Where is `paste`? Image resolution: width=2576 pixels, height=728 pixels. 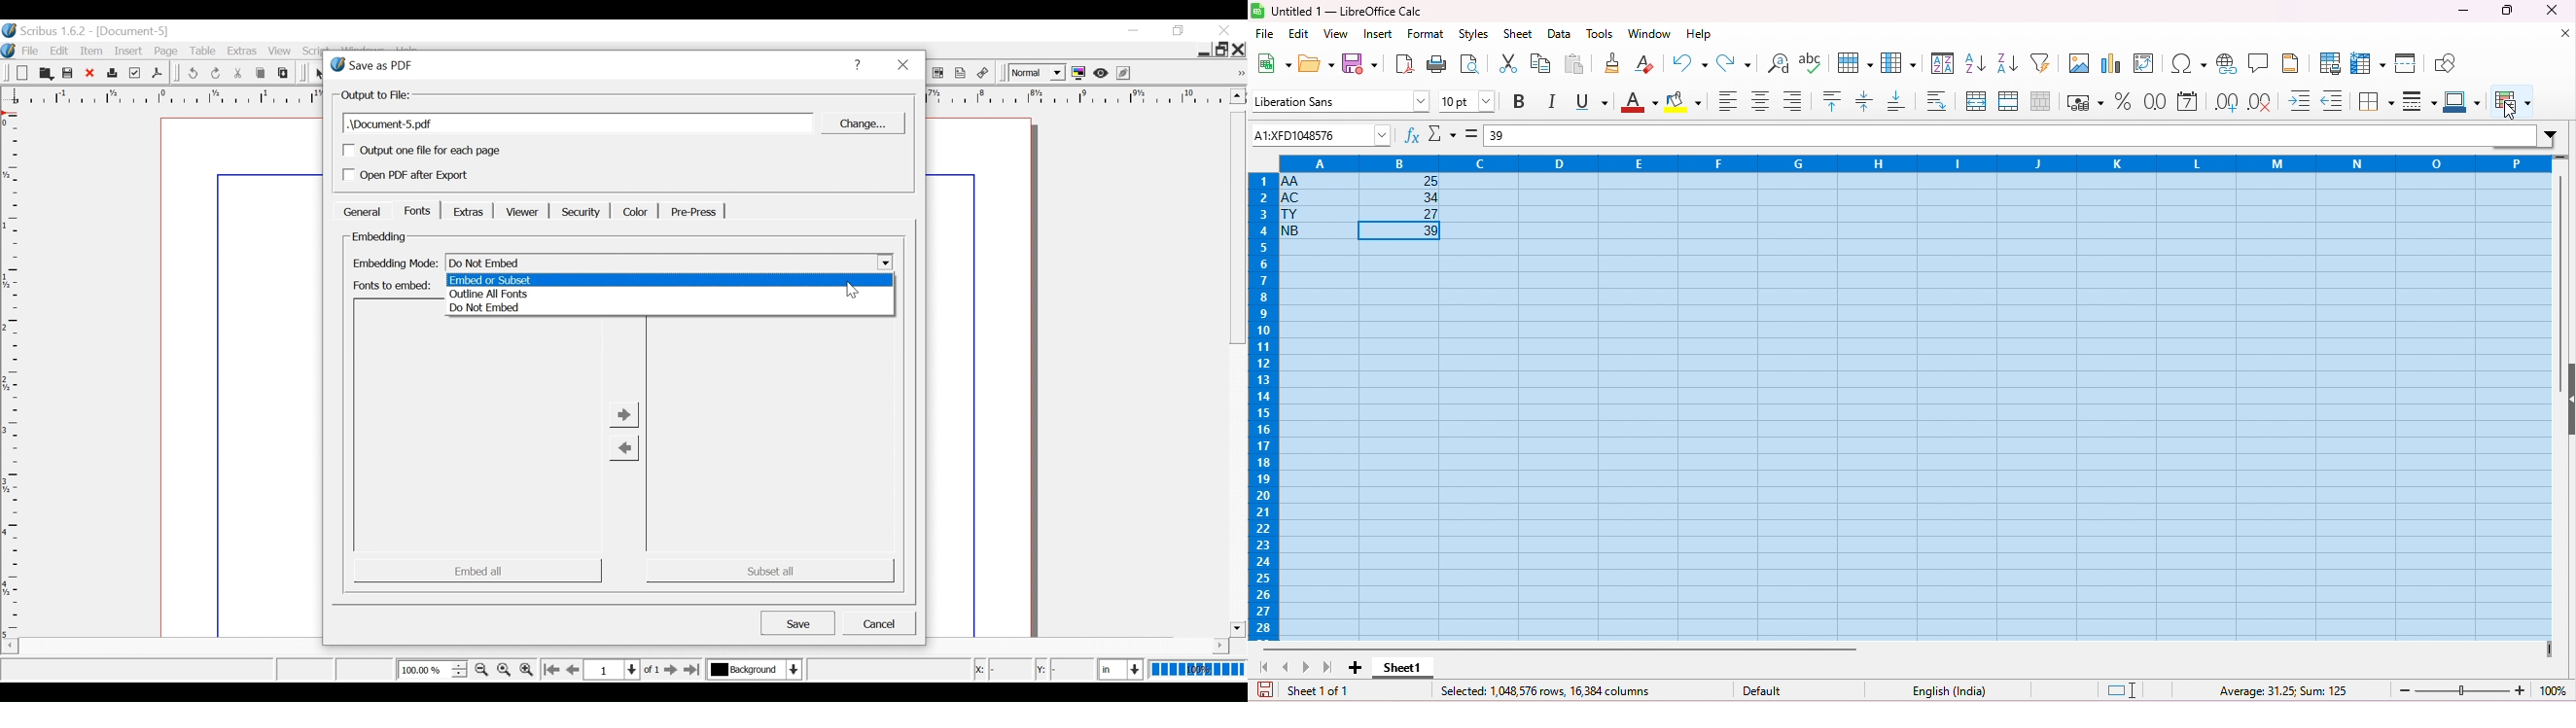 paste is located at coordinates (1574, 63).